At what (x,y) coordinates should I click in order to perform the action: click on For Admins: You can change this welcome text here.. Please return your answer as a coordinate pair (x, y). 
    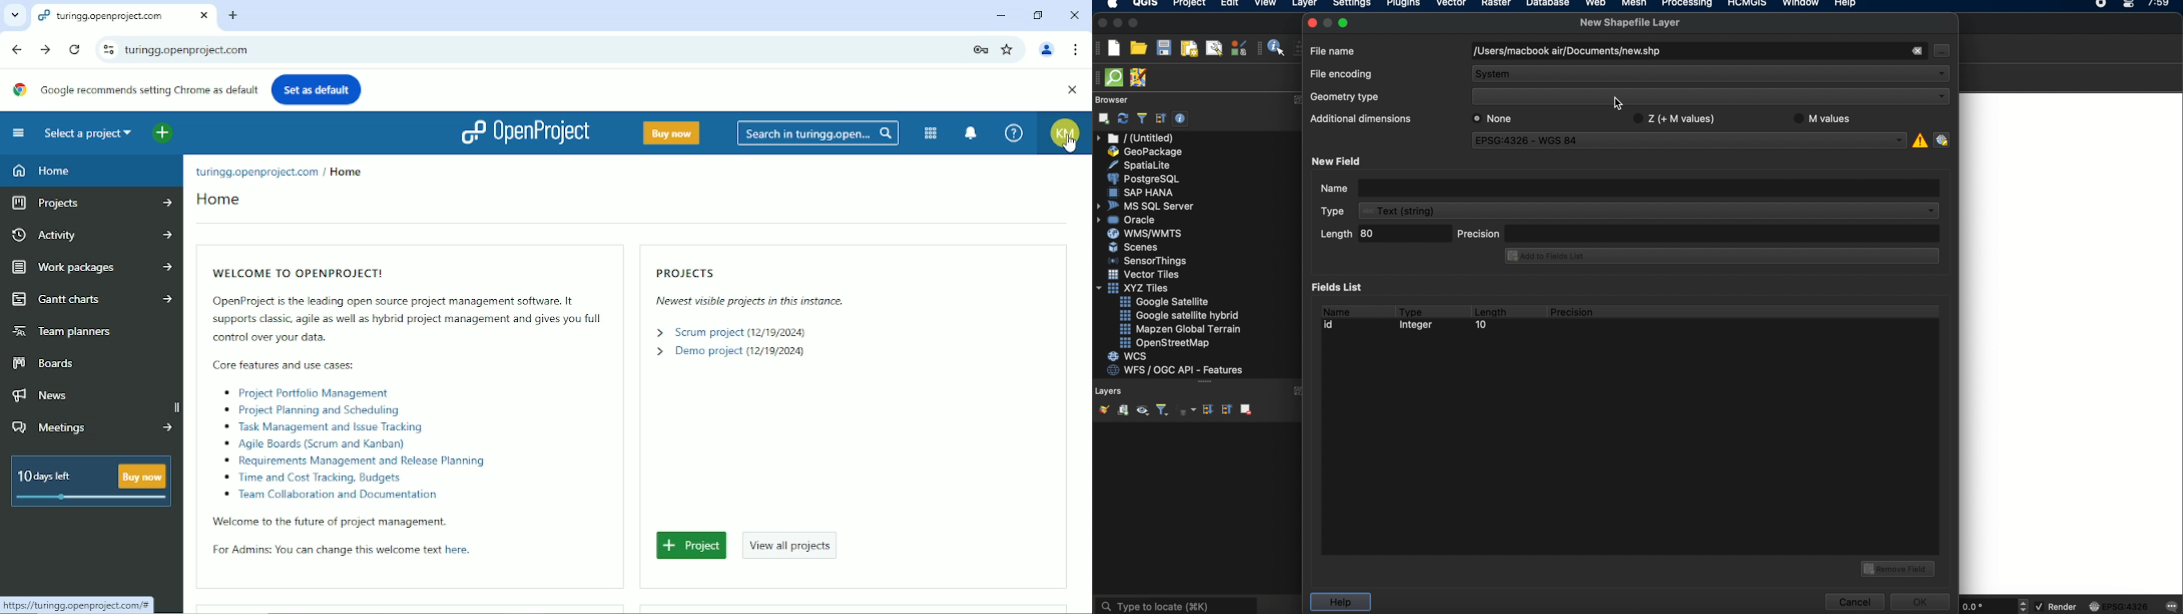
    Looking at the image, I should click on (347, 550).